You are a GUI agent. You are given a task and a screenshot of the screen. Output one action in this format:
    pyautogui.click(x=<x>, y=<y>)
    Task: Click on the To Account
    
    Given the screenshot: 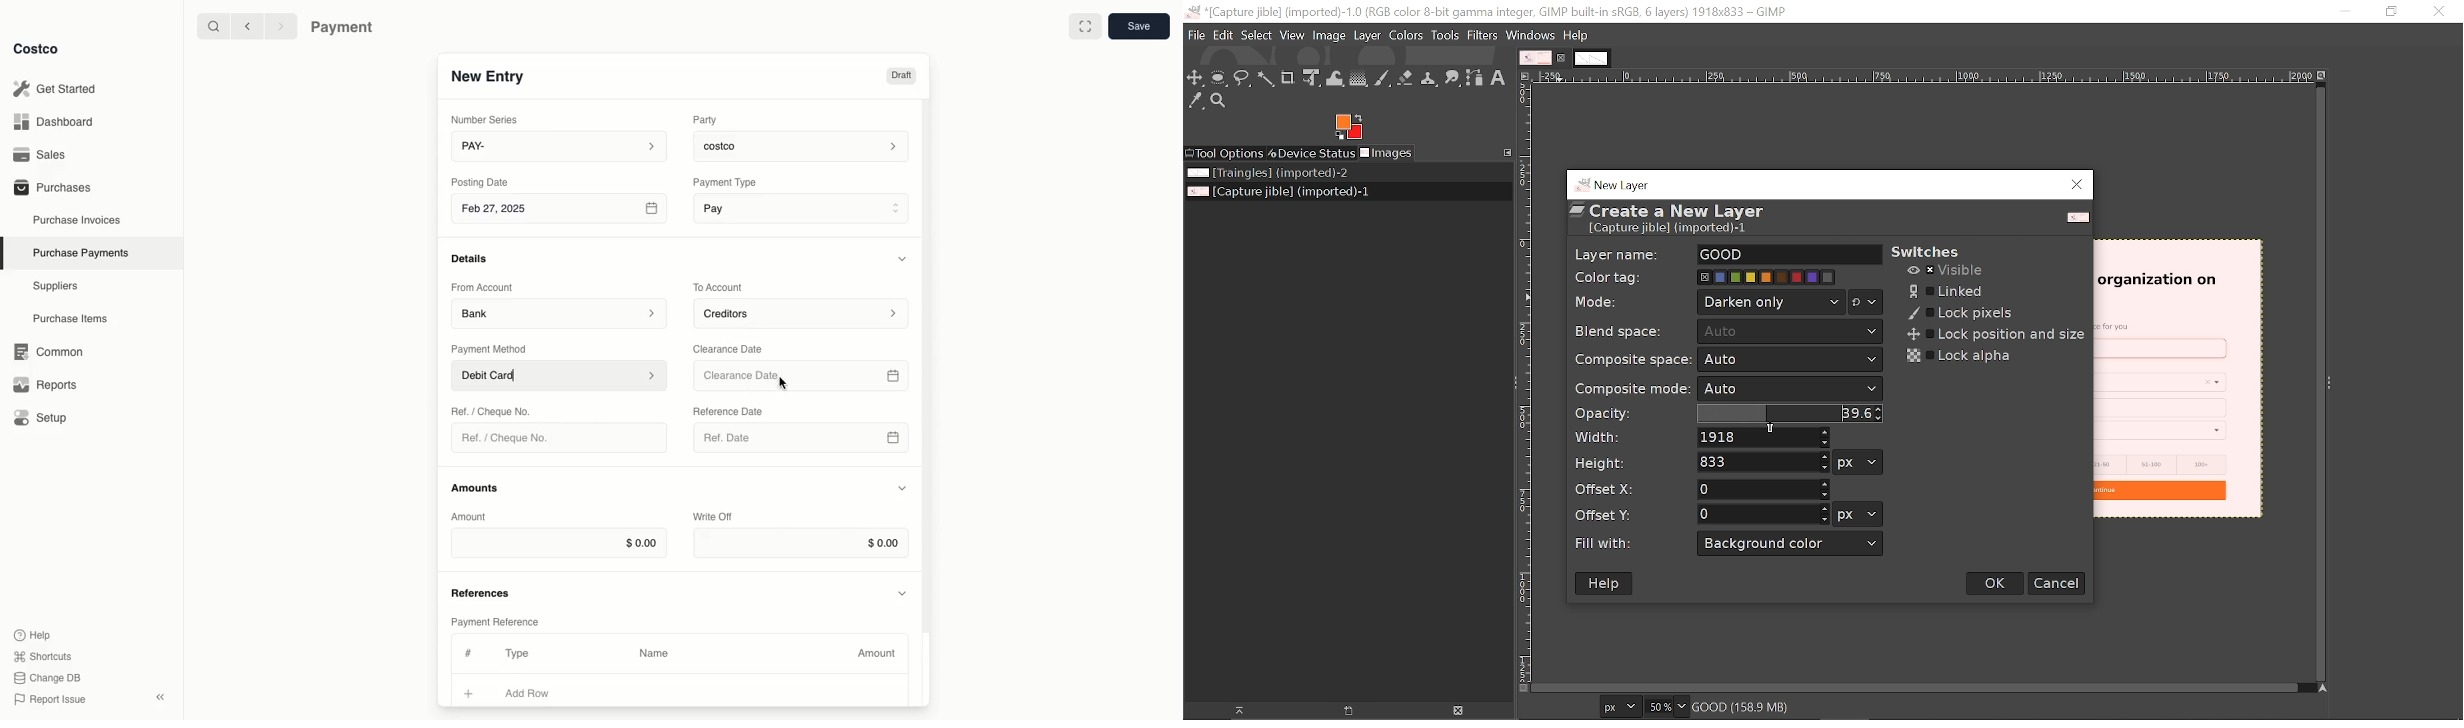 What is the action you would take?
    pyautogui.click(x=720, y=287)
    